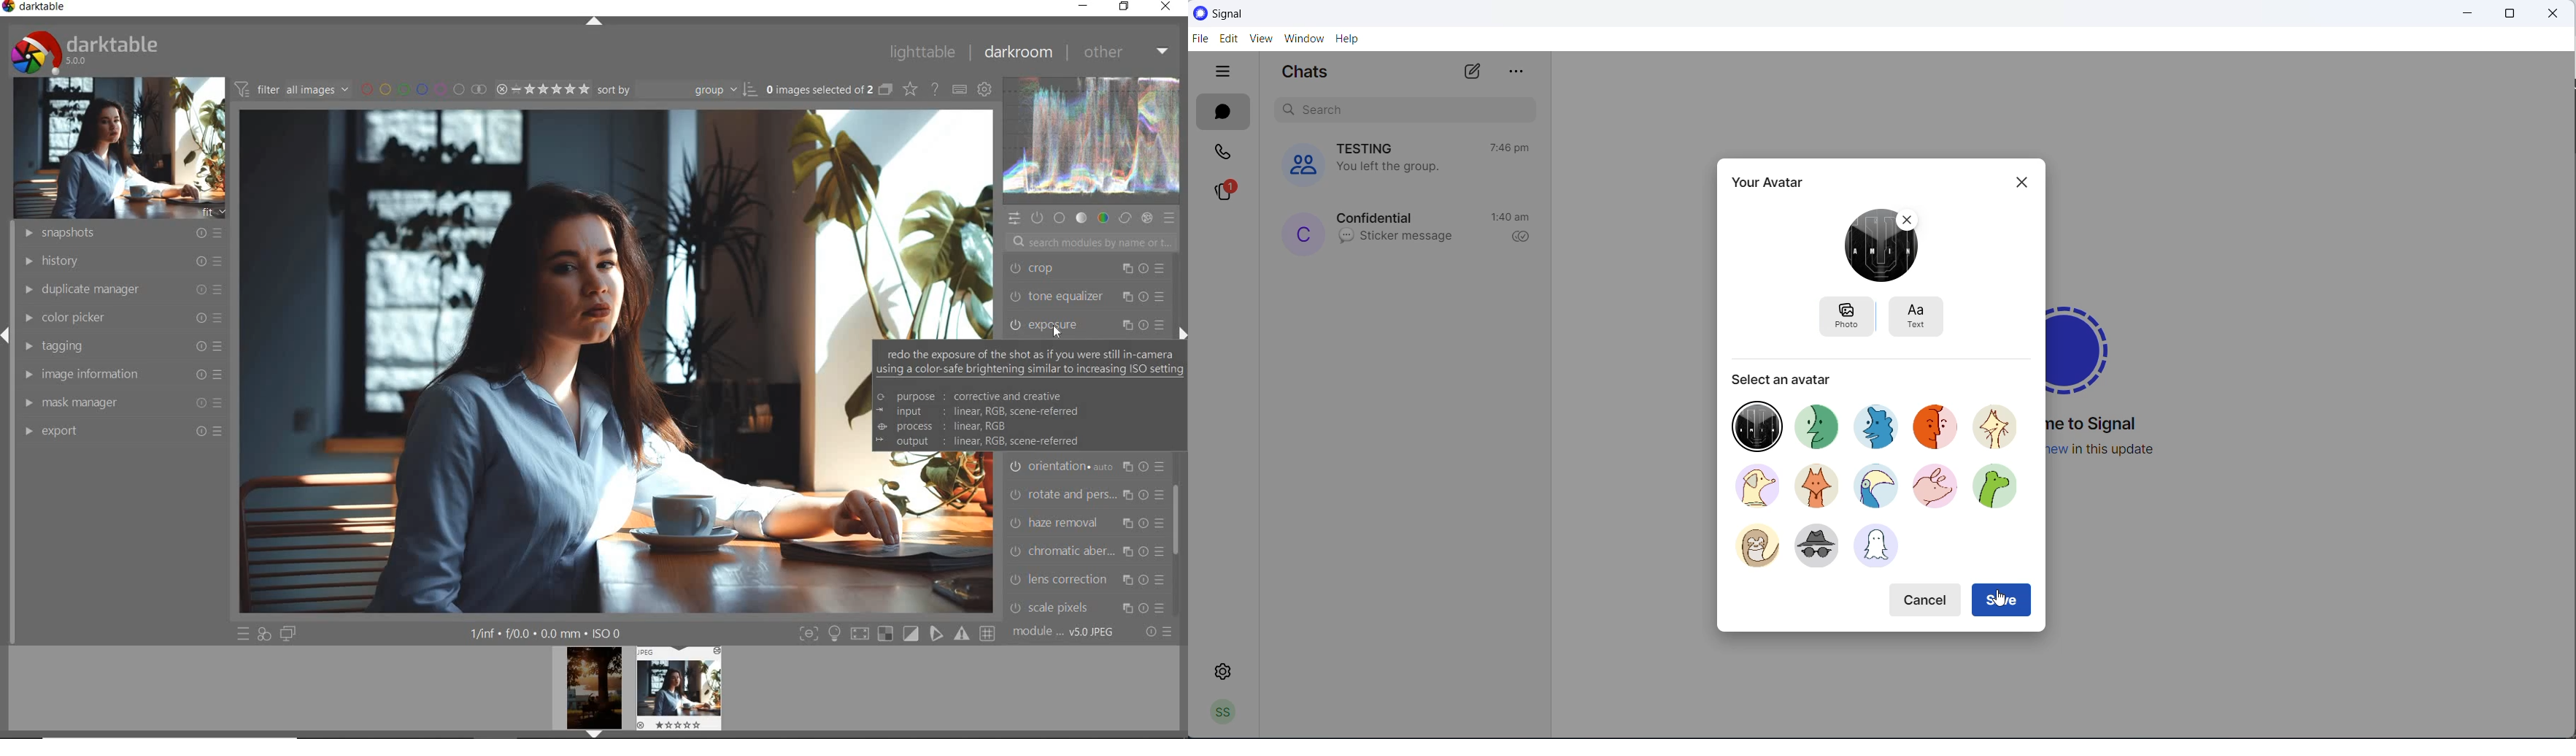  I want to click on ENABLE FOR ONLINE HELP, so click(935, 89).